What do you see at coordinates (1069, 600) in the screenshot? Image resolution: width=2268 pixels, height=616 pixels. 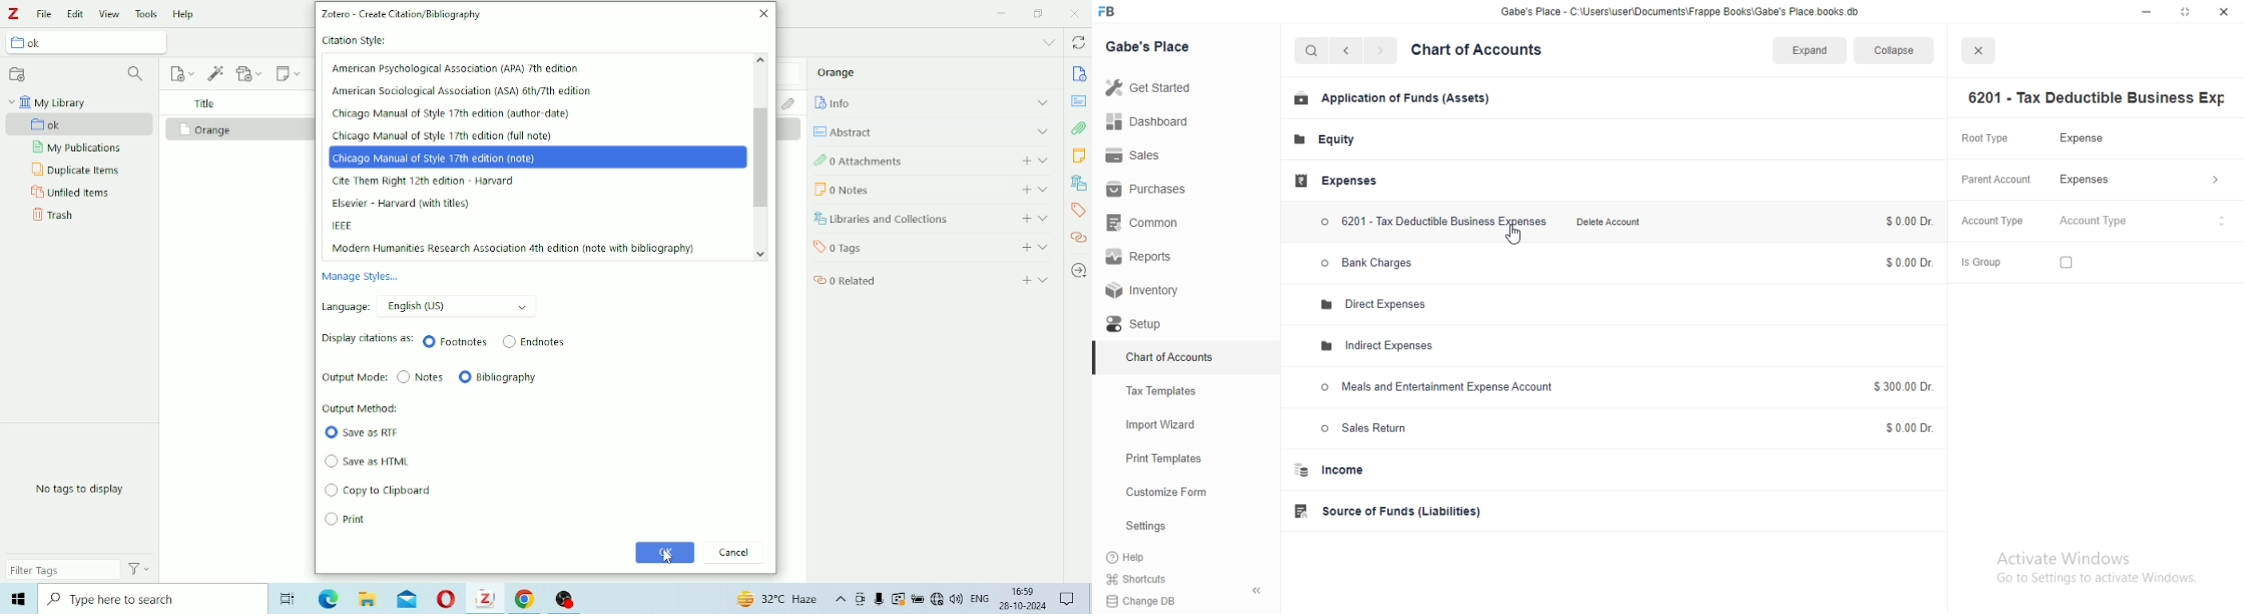 I see `Notifications` at bounding box center [1069, 600].